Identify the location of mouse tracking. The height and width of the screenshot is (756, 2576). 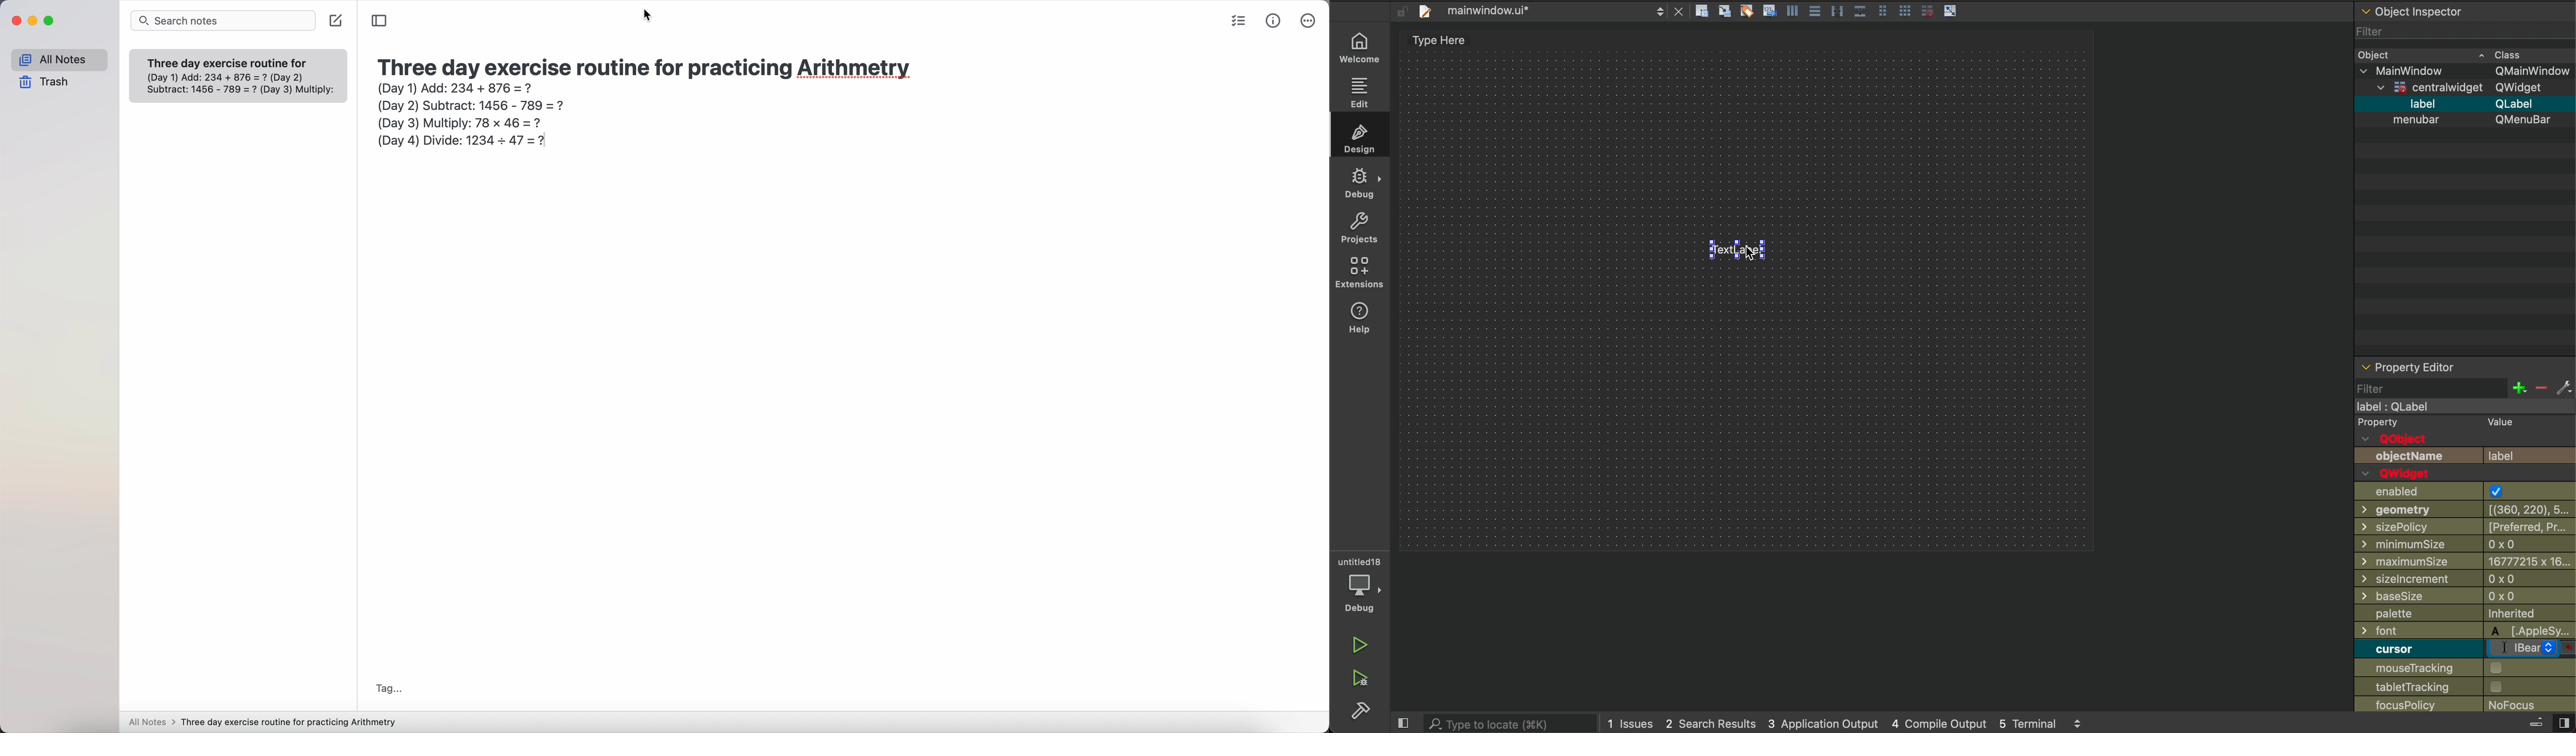
(2415, 669).